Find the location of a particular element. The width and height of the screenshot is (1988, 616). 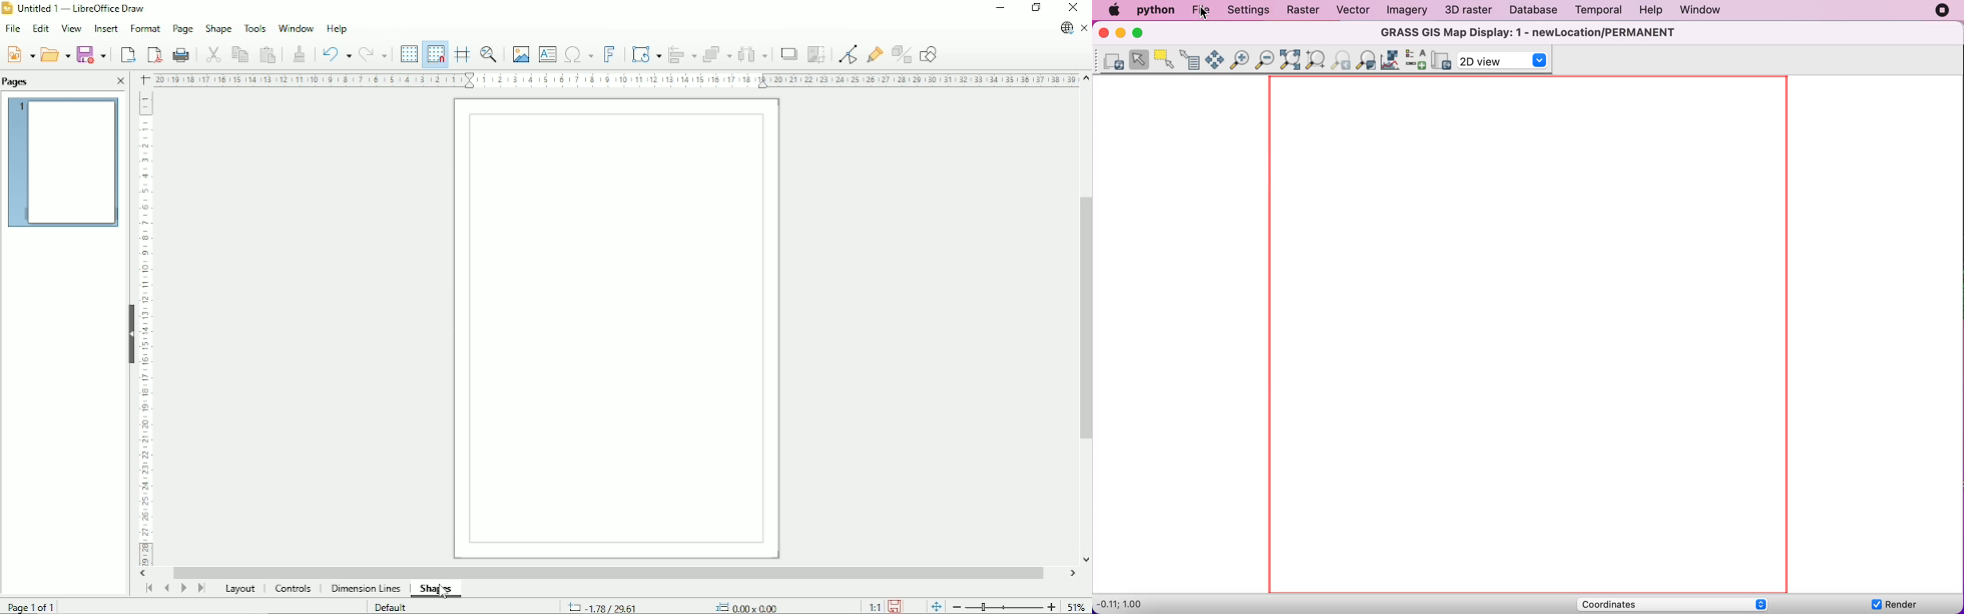

Controls is located at coordinates (296, 590).